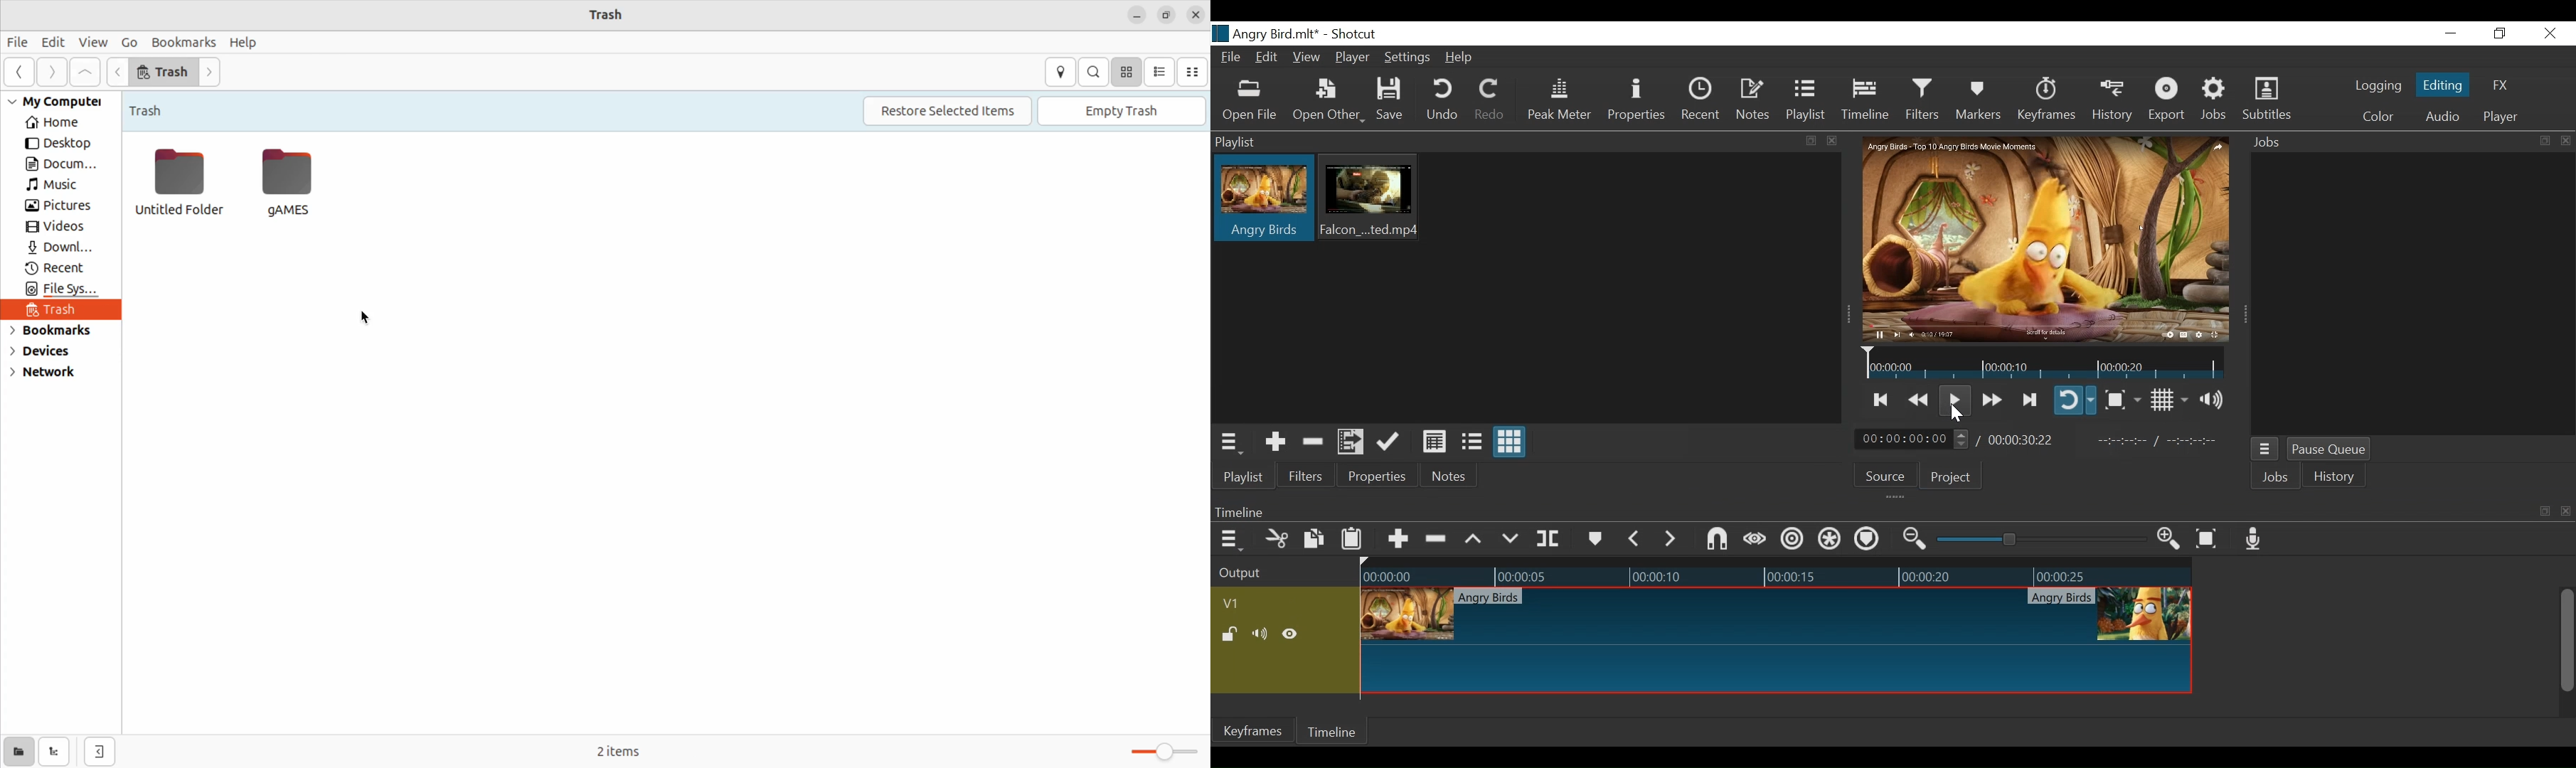 This screenshot has height=784, width=2576. What do you see at coordinates (1353, 33) in the screenshot?
I see `Shotcut` at bounding box center [1353, 33].